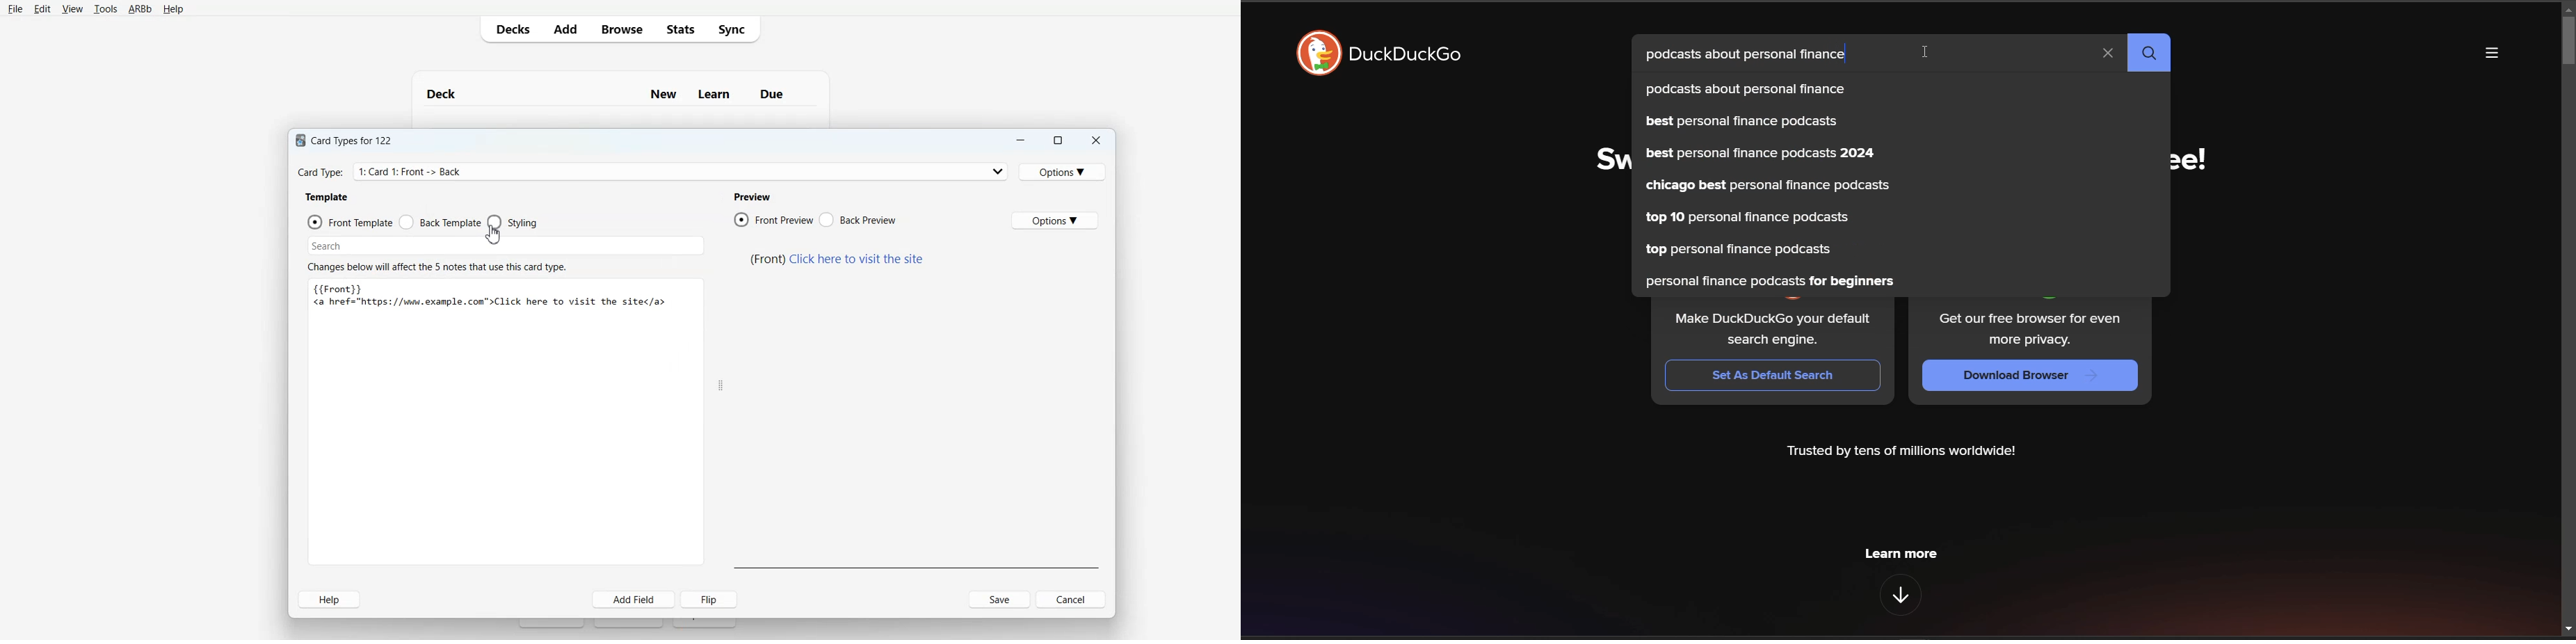 Image resolution: width=2576 pixels, height=644 pixels. Describe the element at coordinates (2152, 53) in the screenshot. I see `search button` at that location.